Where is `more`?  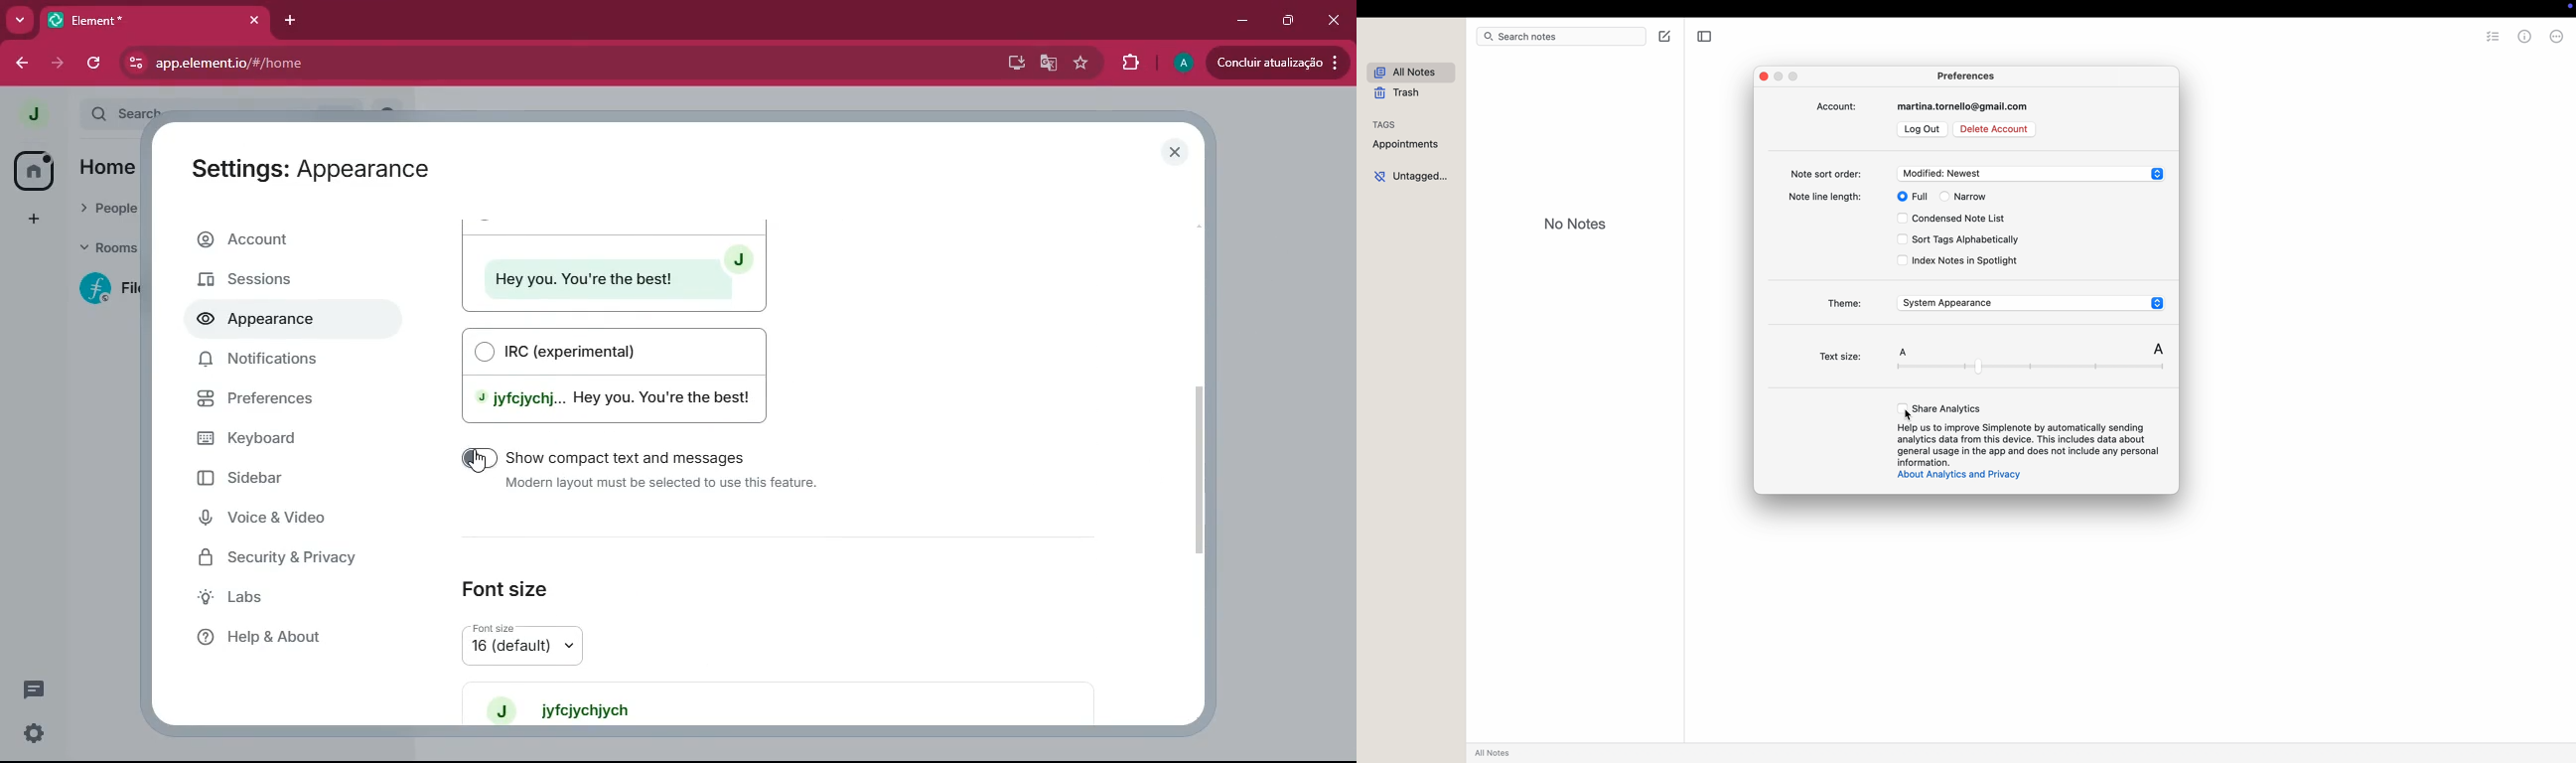 more is located at coordinates (22, 21).